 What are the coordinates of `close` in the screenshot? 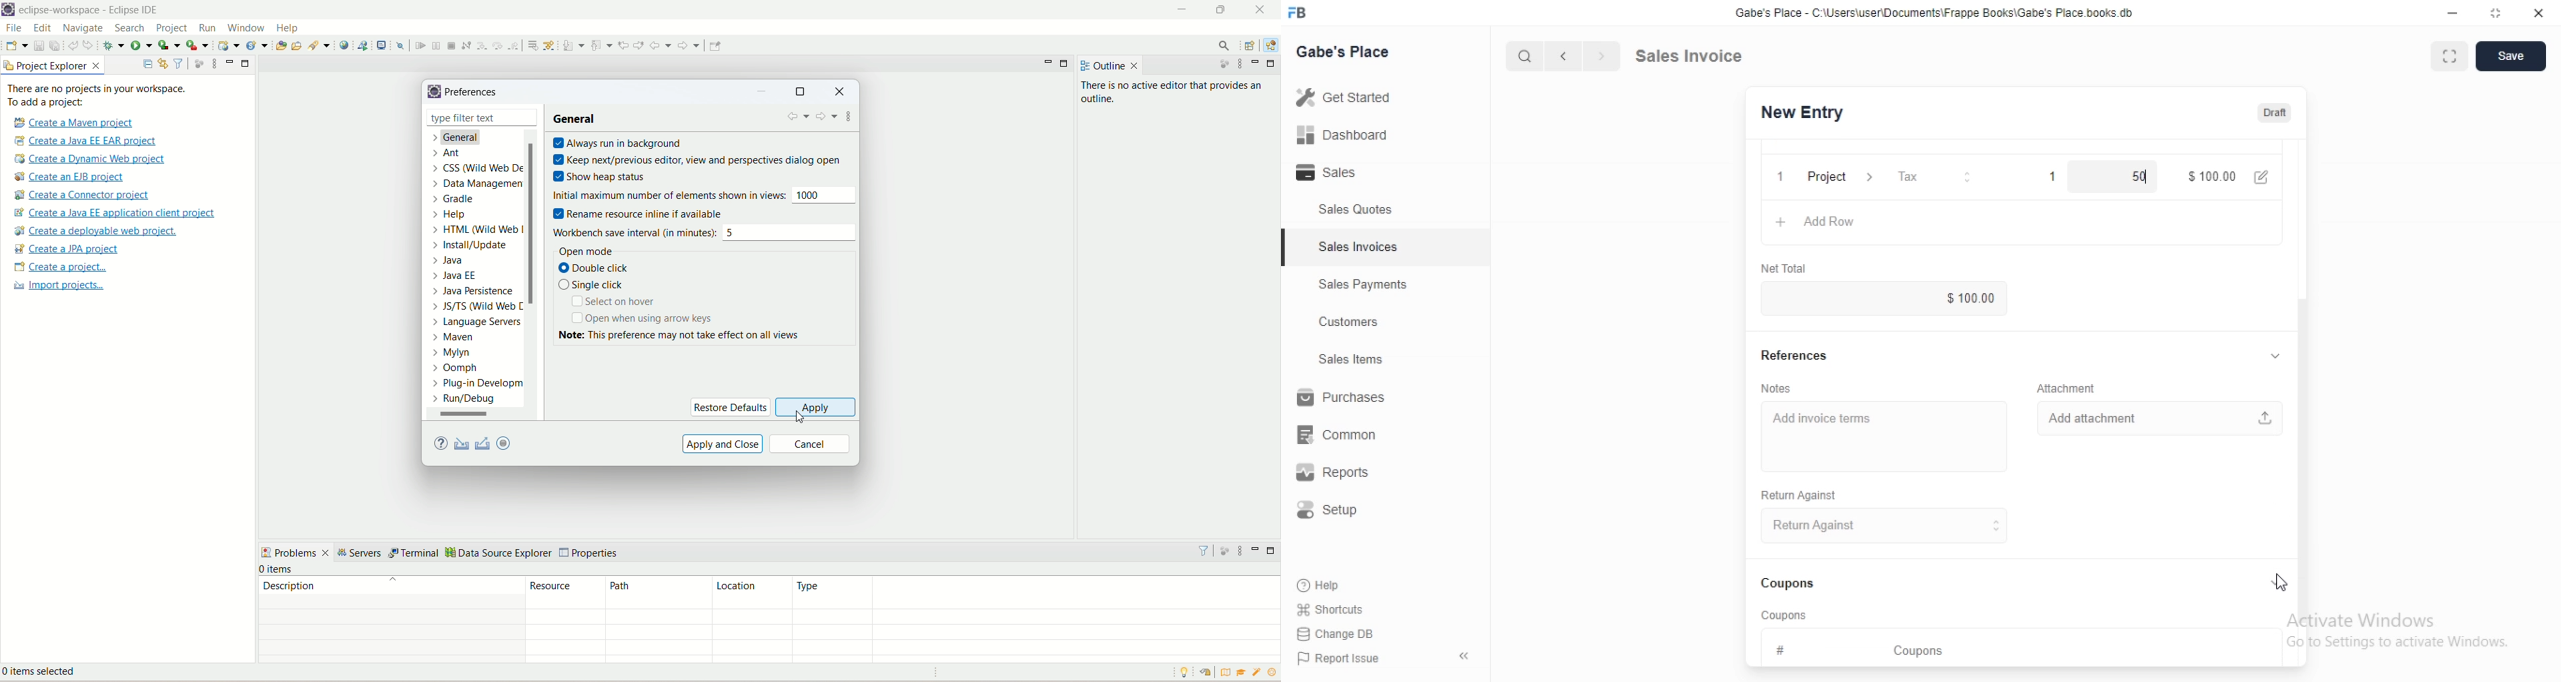 It's located at (529, 117).